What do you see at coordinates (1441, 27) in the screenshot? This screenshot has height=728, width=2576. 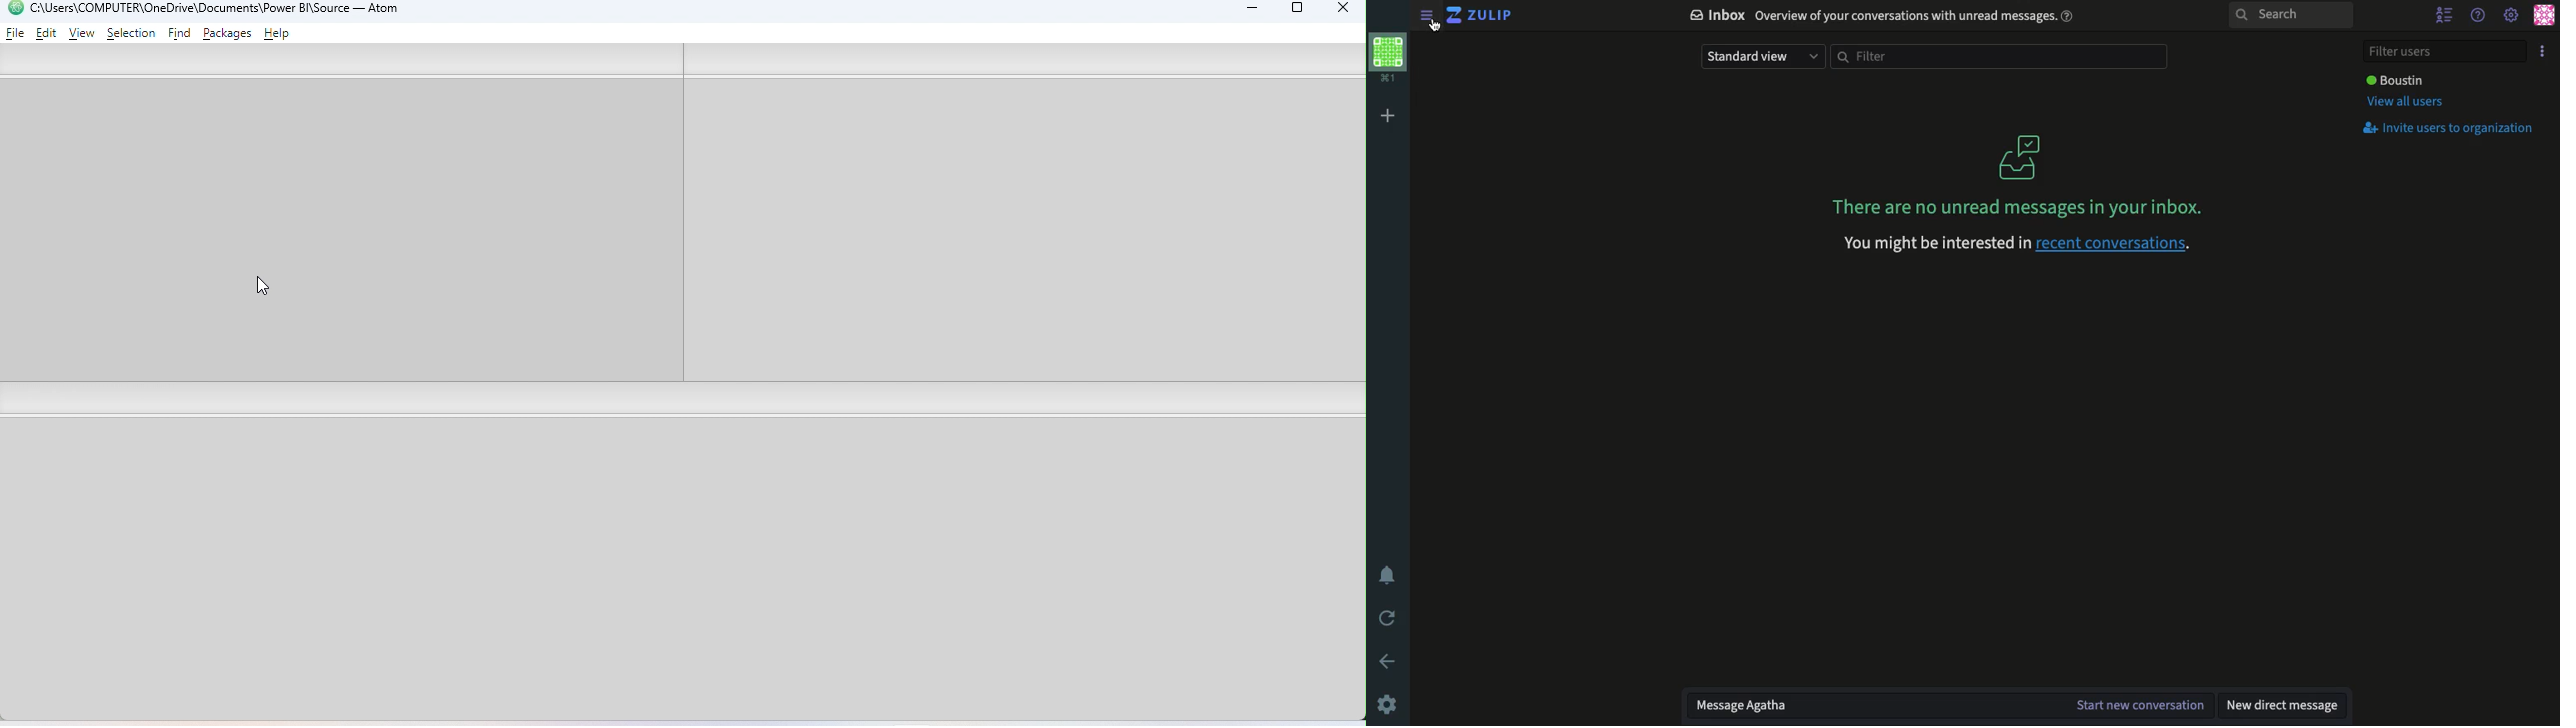 I see `cursor` at bounding box center [1441, 27].